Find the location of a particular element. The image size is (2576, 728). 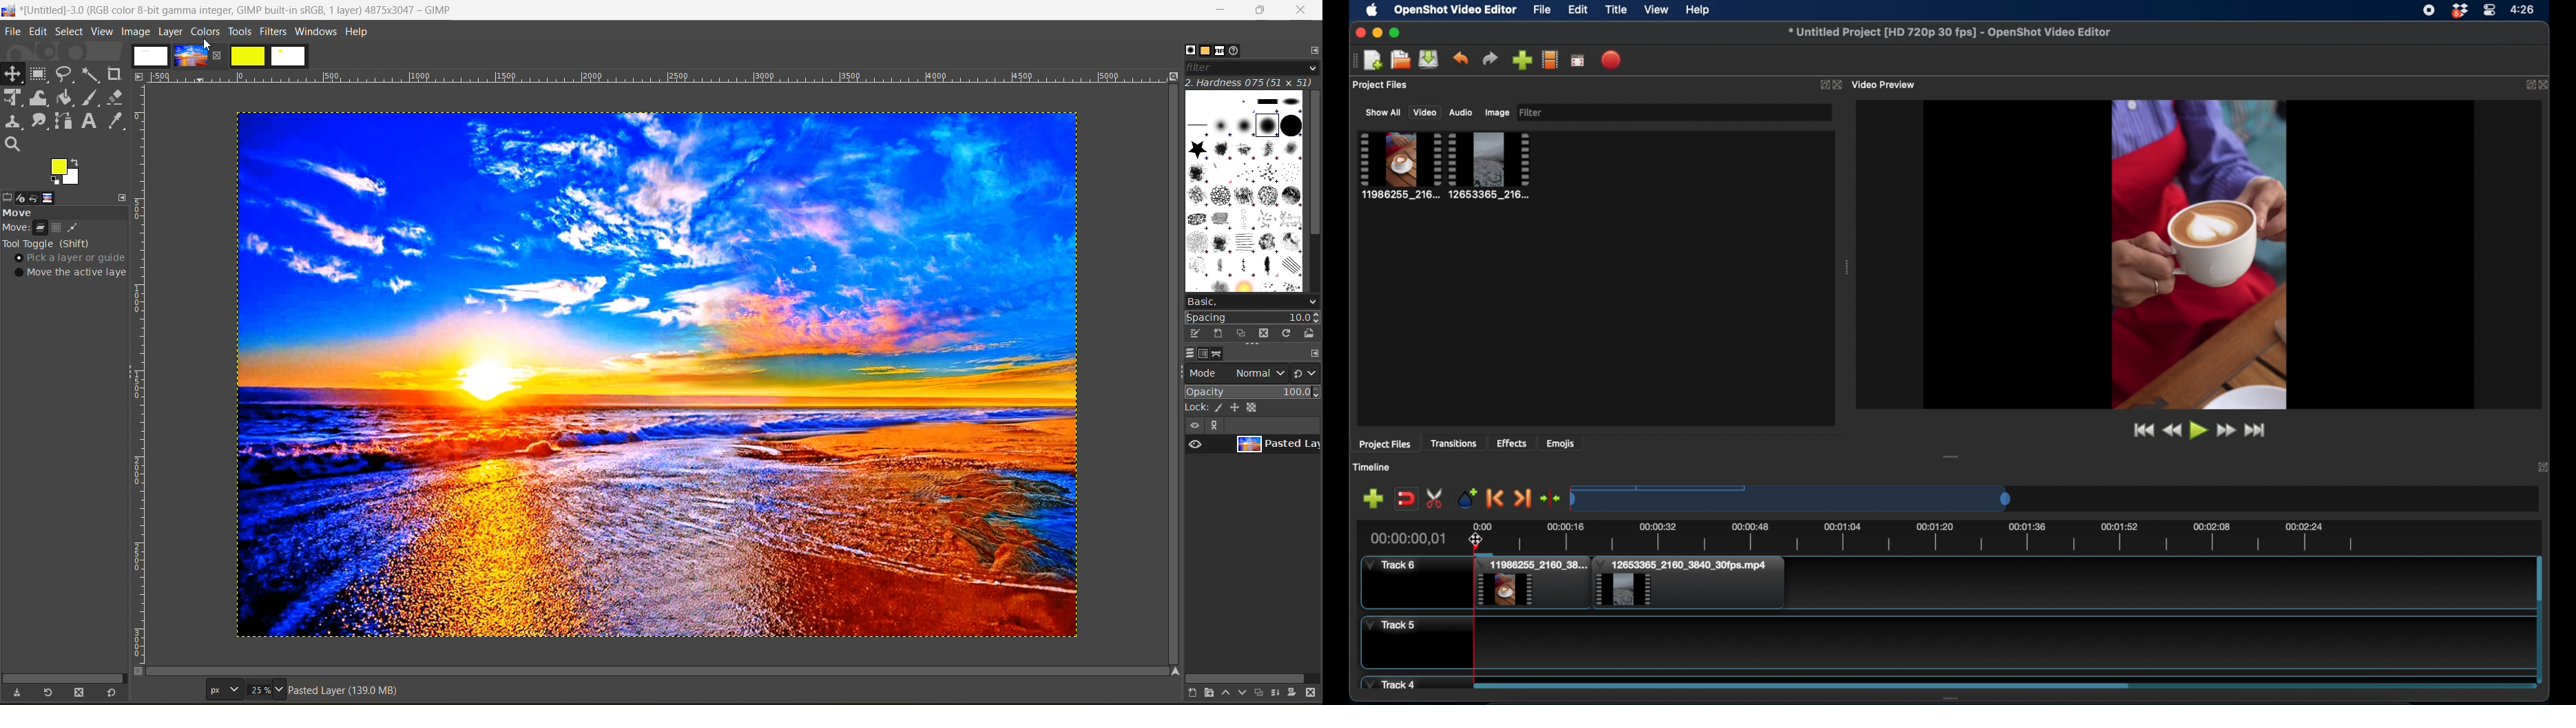

size is located at coordinates (247, 689).